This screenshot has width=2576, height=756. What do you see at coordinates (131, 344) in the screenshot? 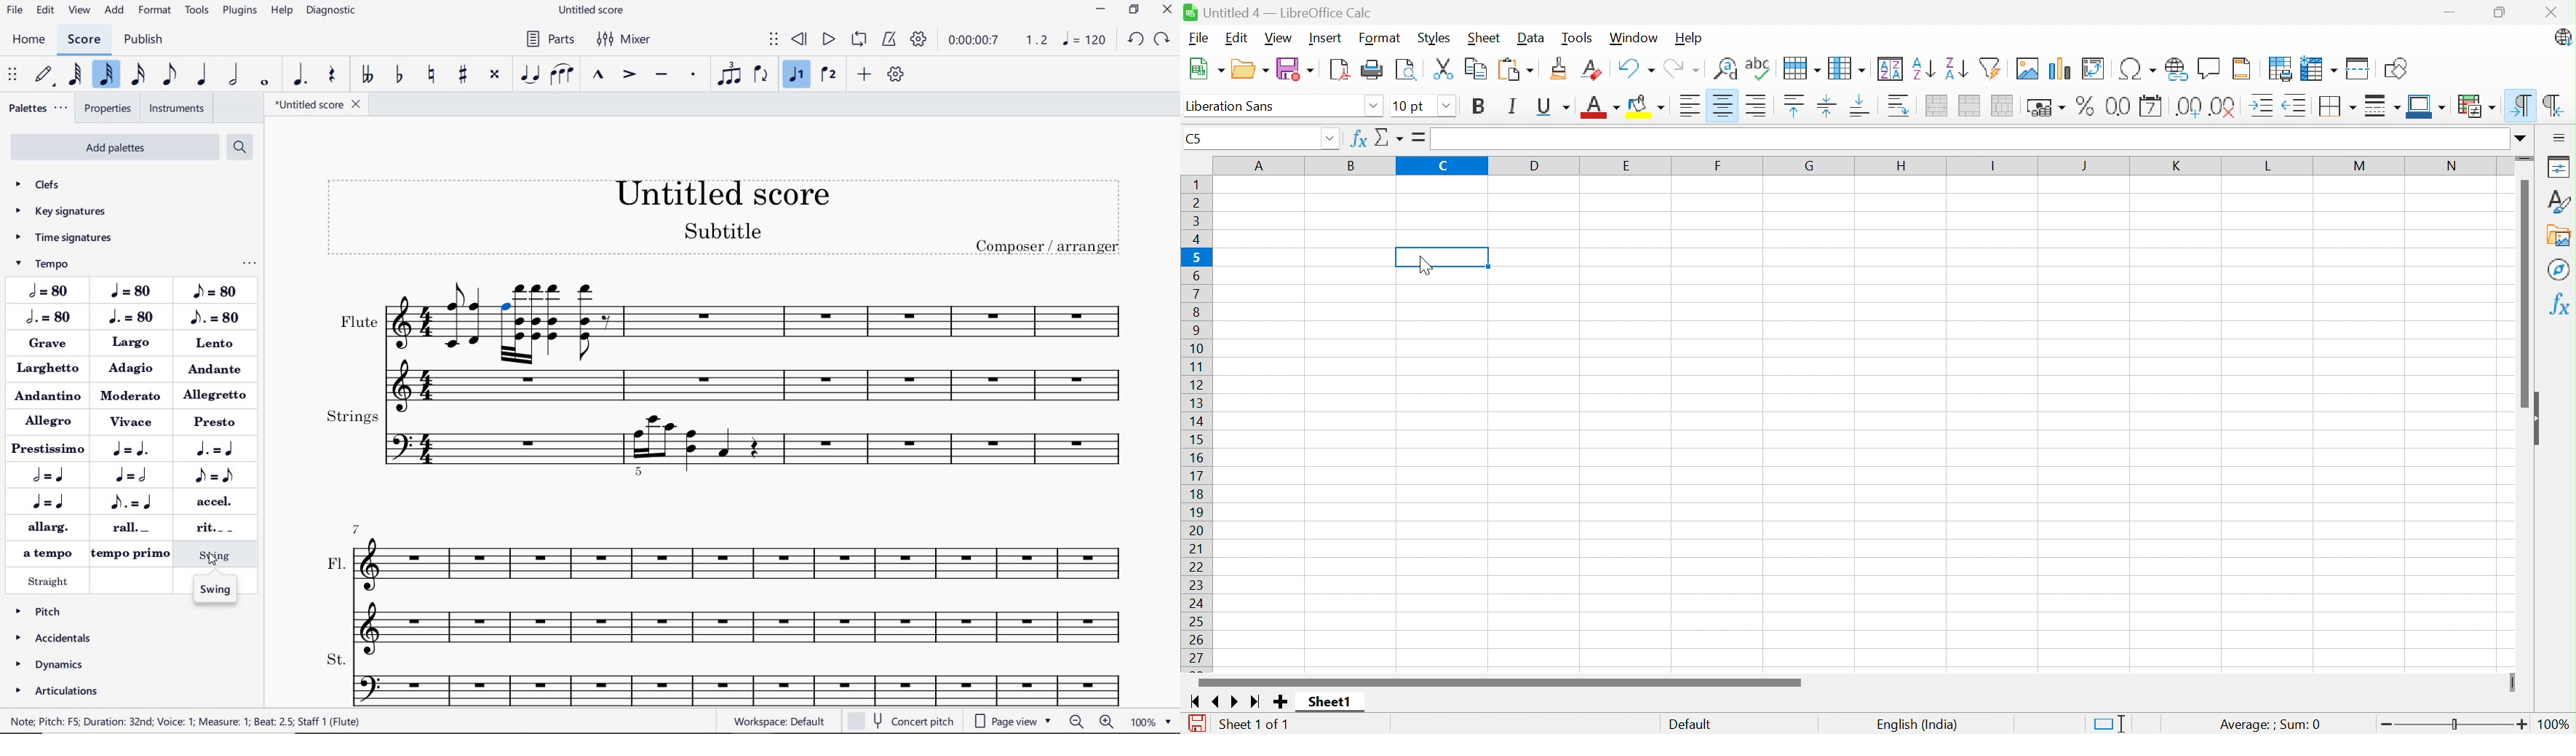
I see `LARGO` at bounding box center [131, 344].